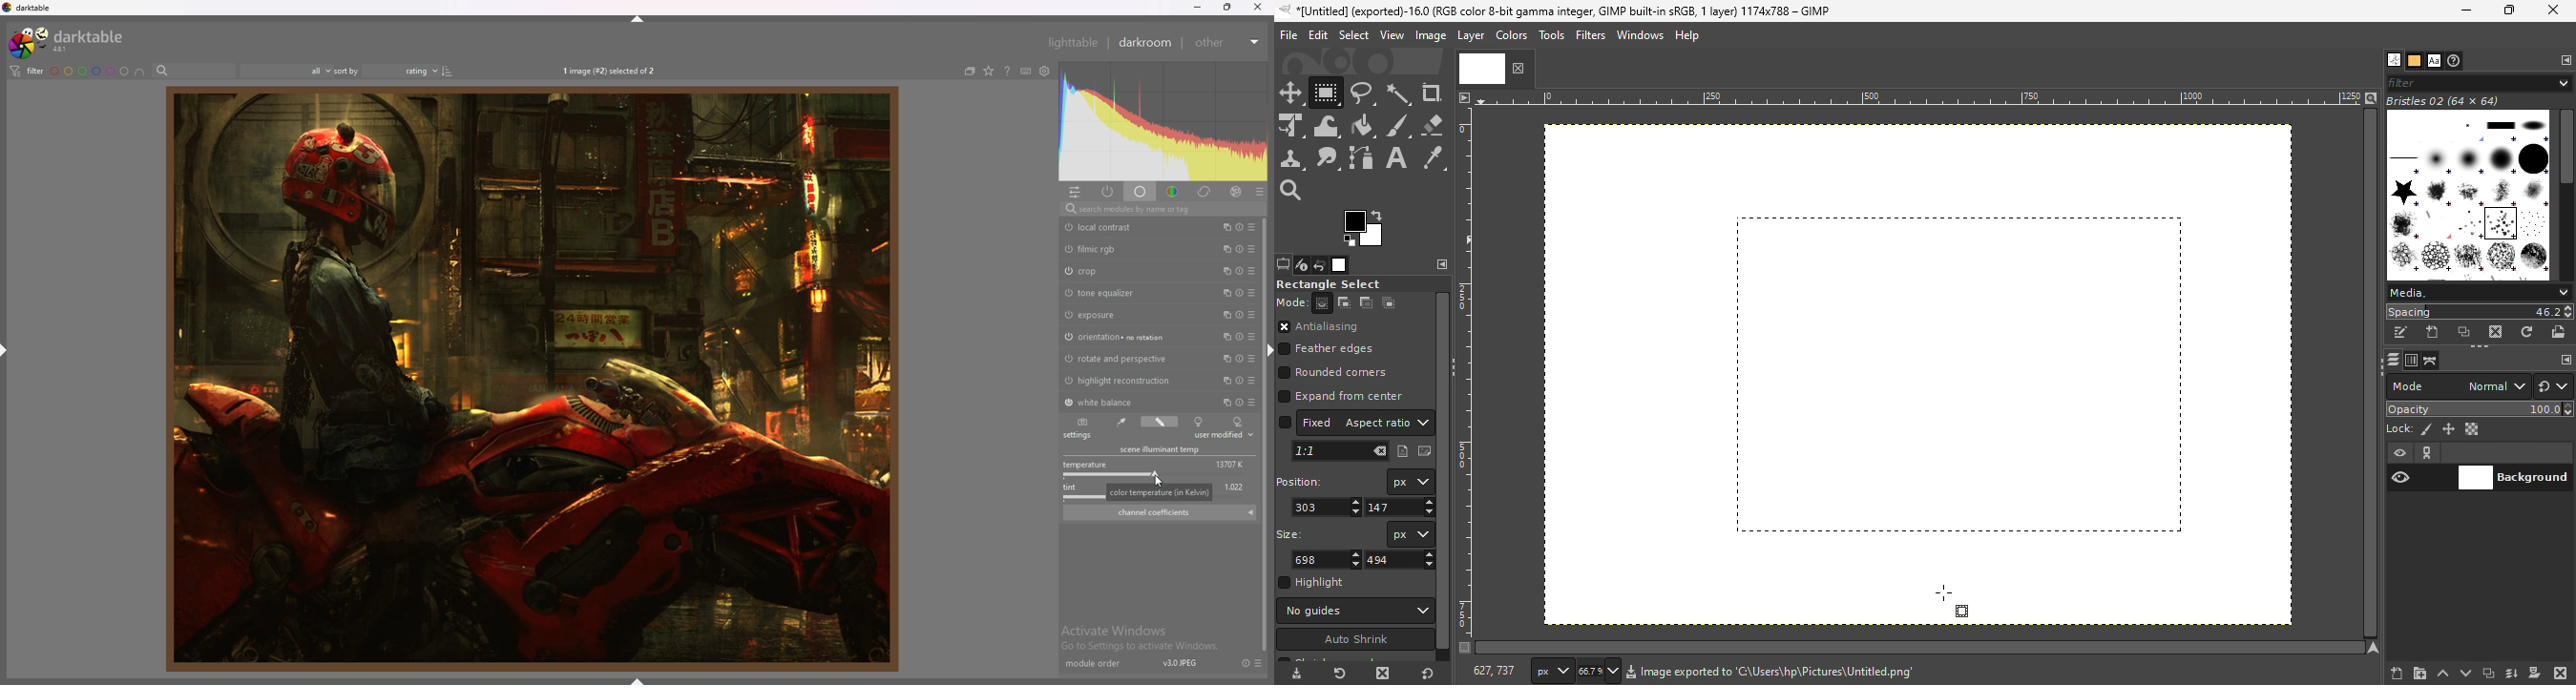 Image resolution: width=2576 pixels, height=700 pixels. What do you see at coordinates (1353, 639) in the screenshot?
I see `Auto shrink` at bounding box center [1353, 639].